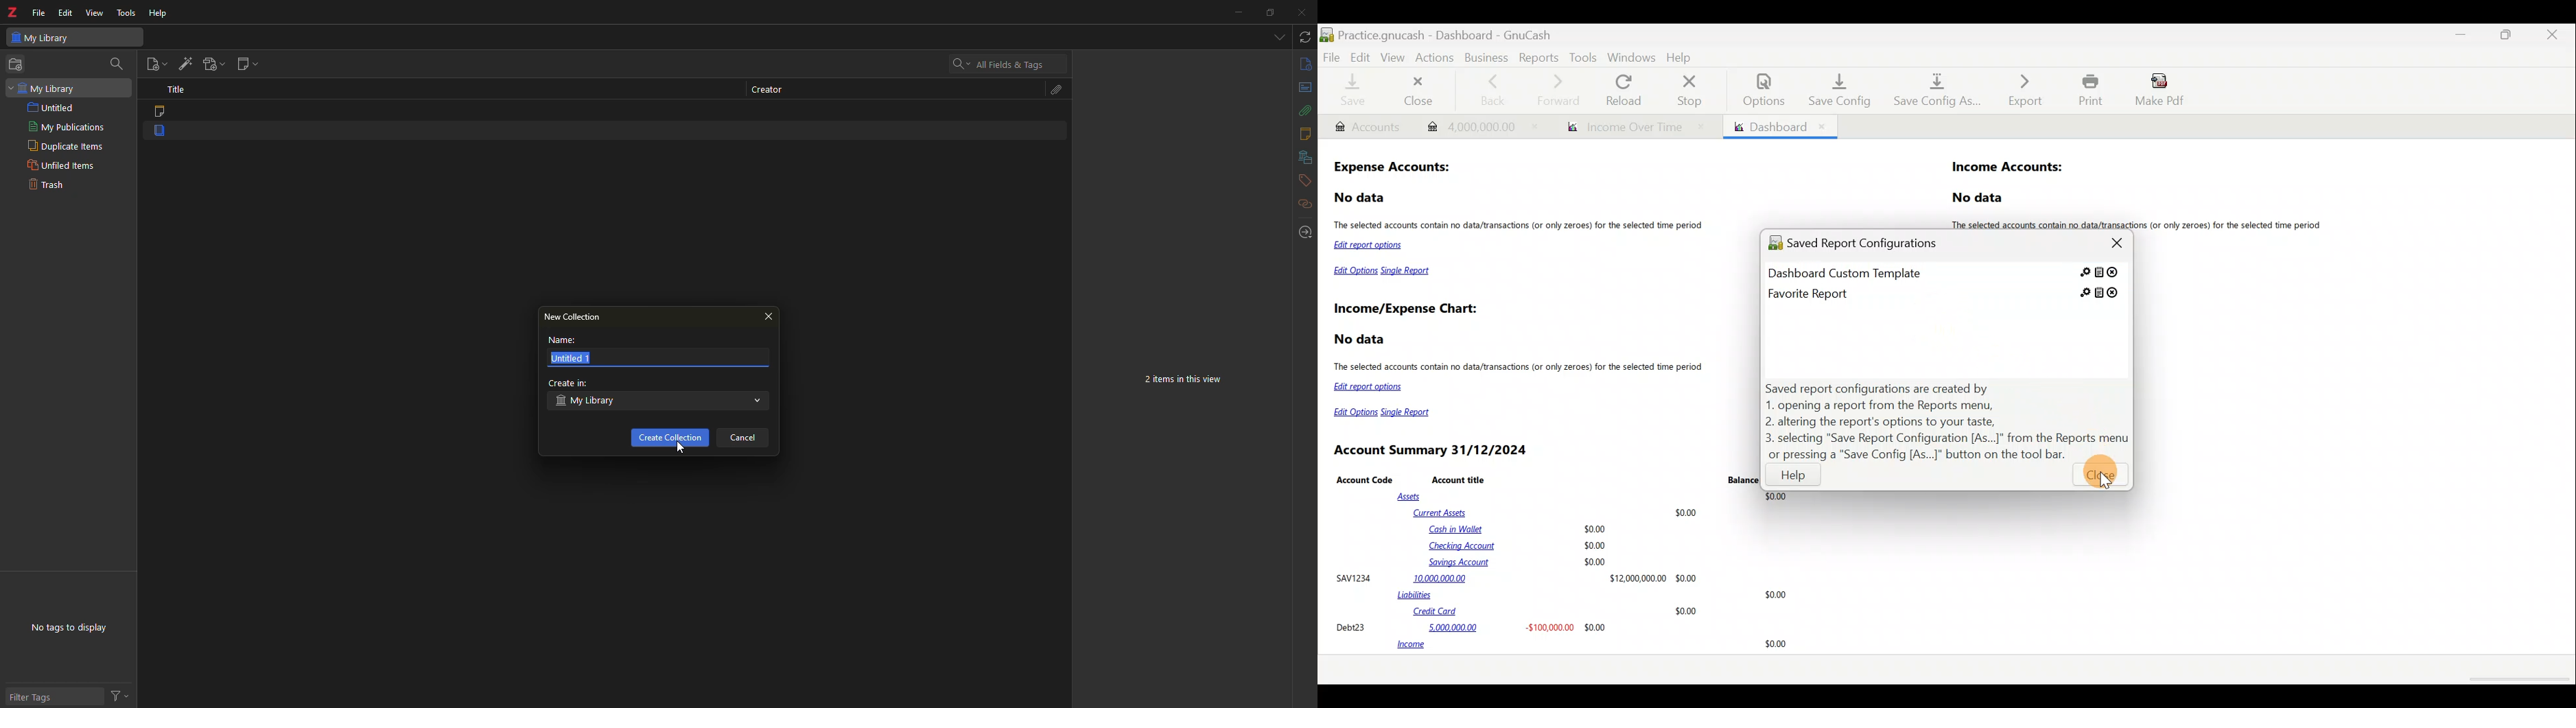 The height and width of the screenshot is (728, 2576). I want to click on drop down, so click(758, 403).